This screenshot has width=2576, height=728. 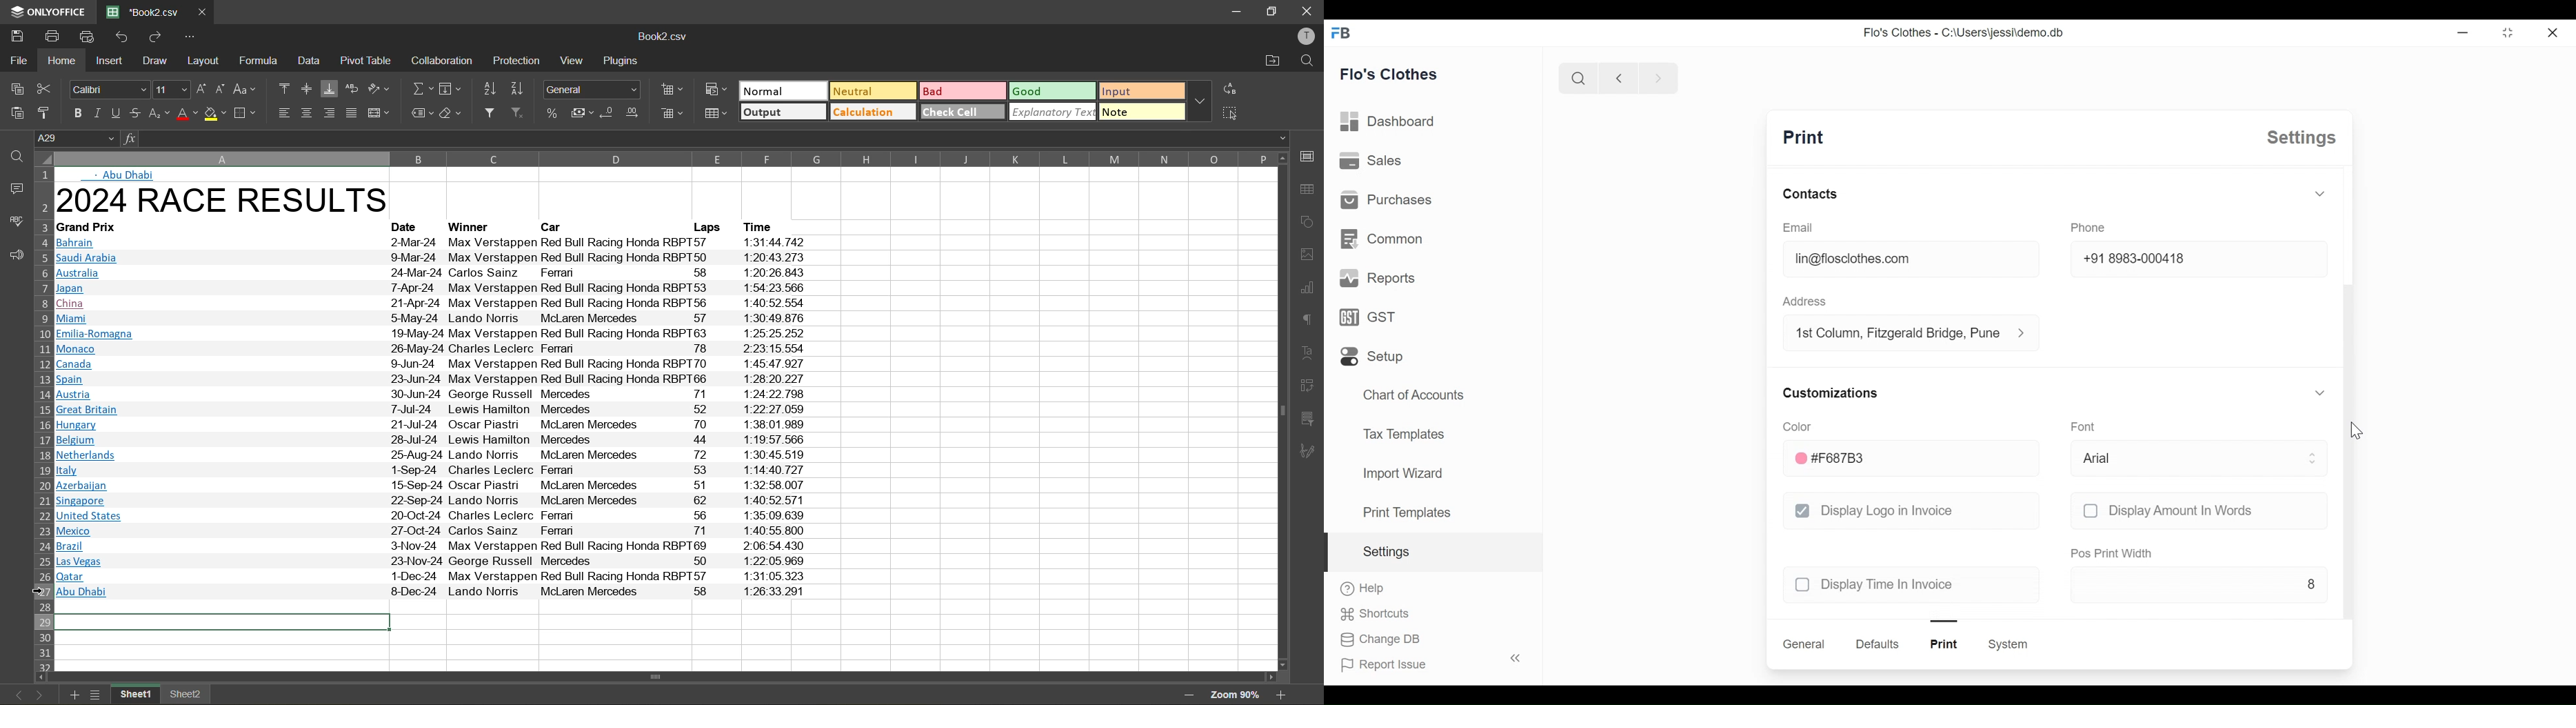 I want to click on move up, so click(x=1281, y=159).